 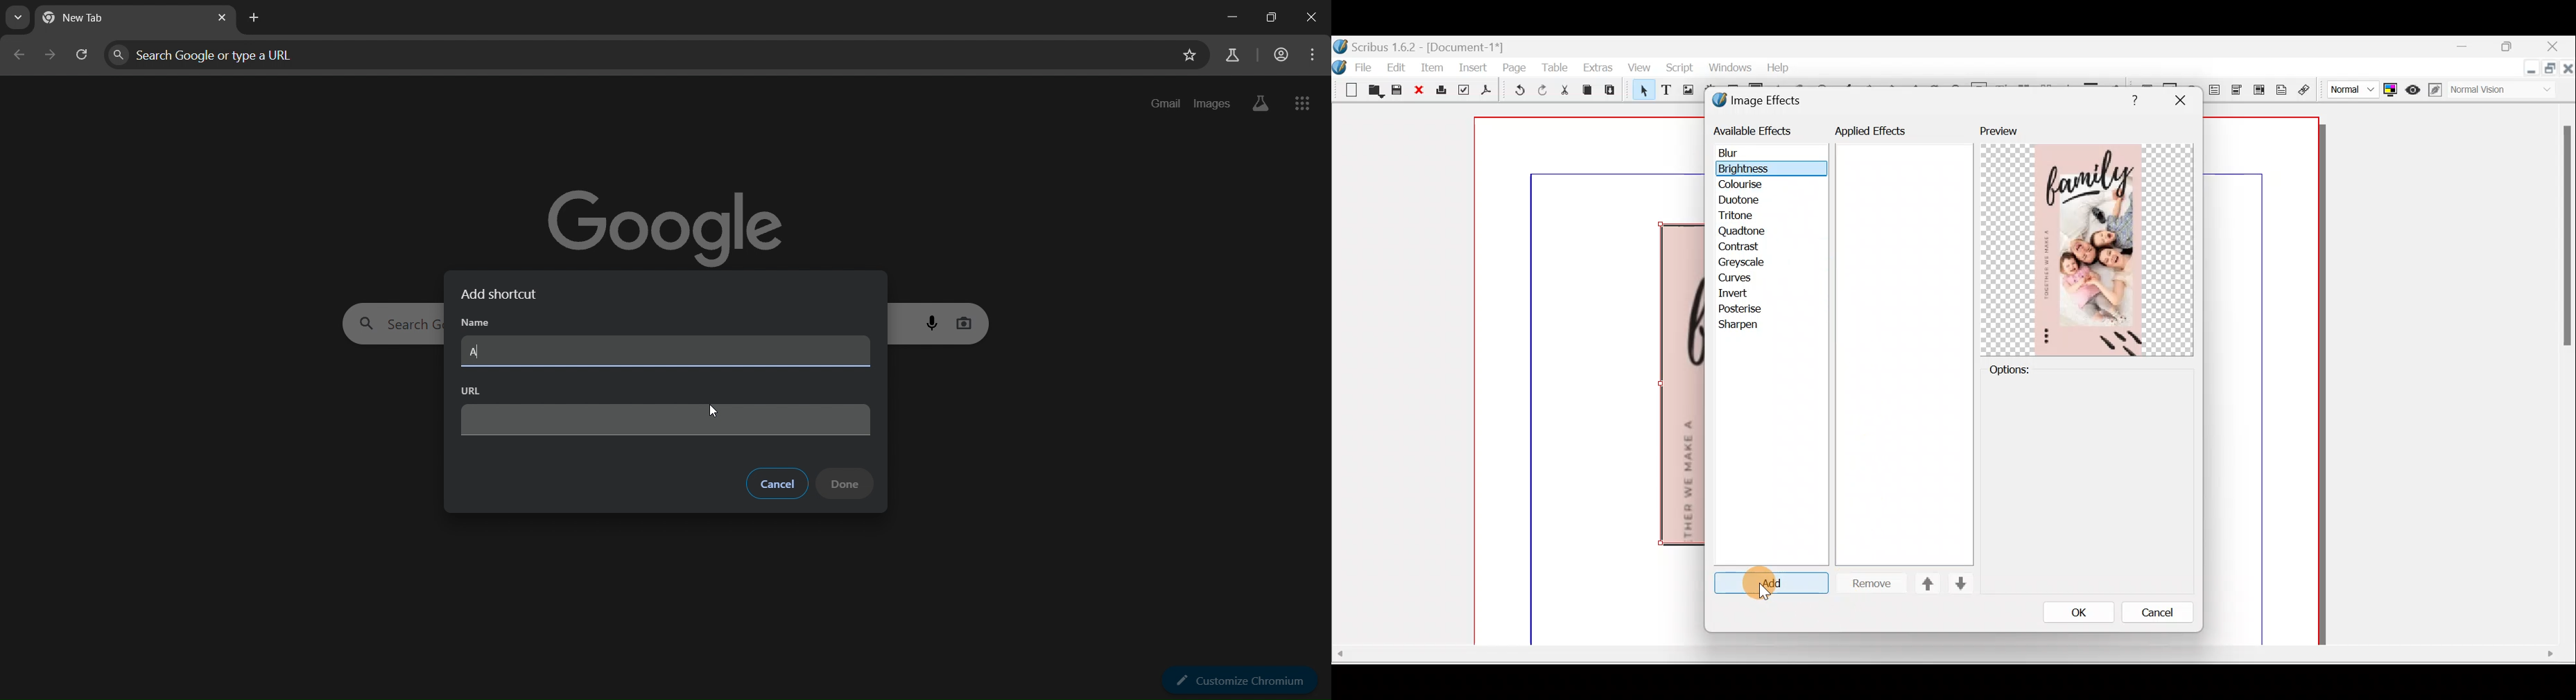 What do you see at coordinates (2511, 49) in the screenshot?
I see `maximise` at bounding box center [2511, 49].